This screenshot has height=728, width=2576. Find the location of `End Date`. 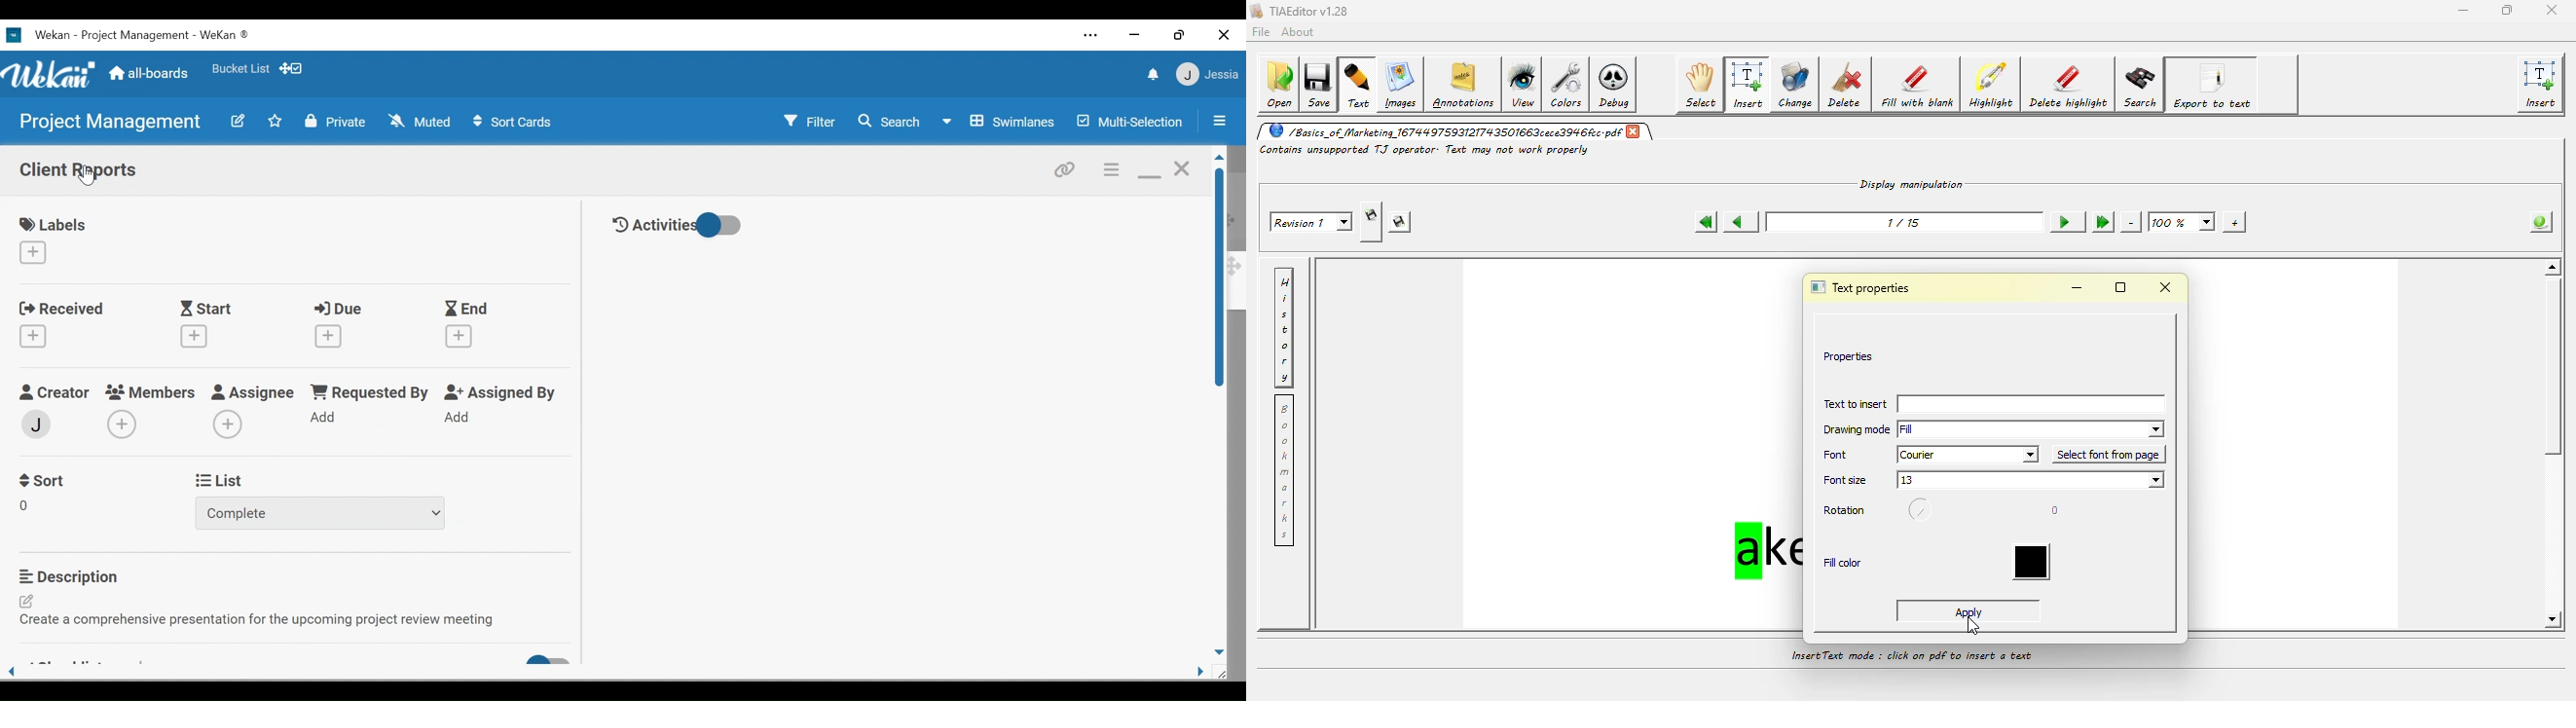

End Date is located at coordinates (469, 310).